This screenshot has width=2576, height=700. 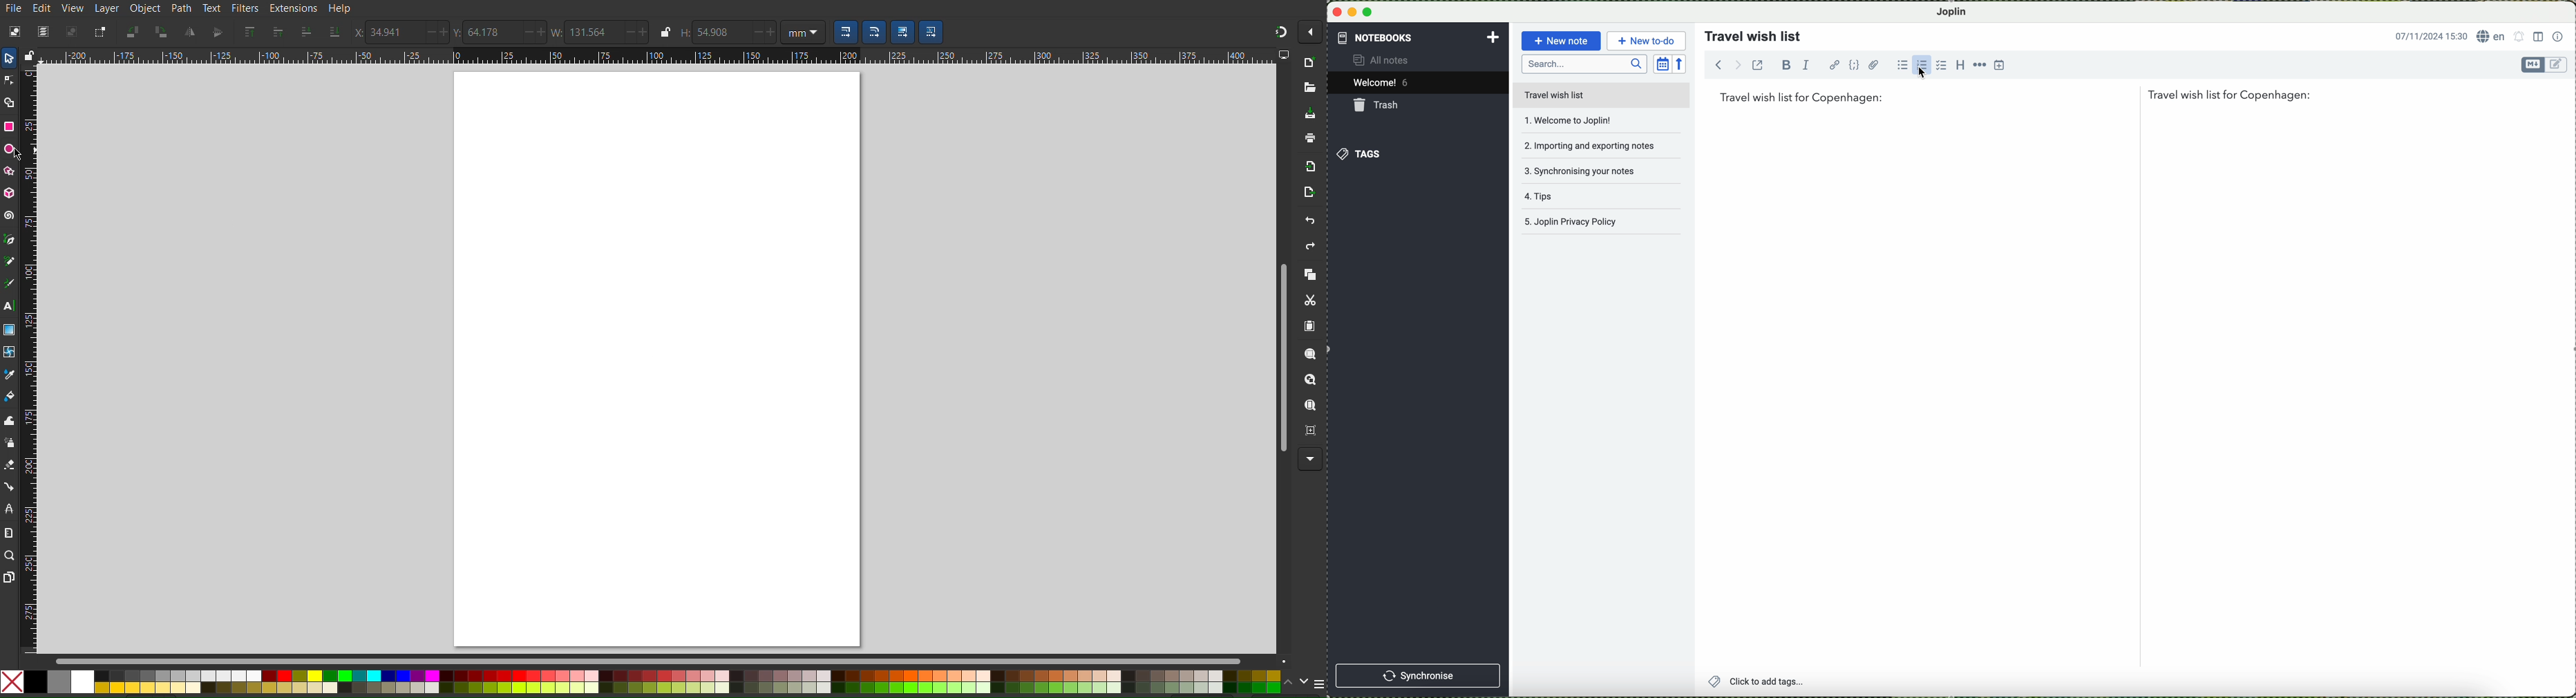 What do you see at coordinates (1940, 65) in the screenshot?
I see `checkbox` at bounding box center [1940, 65].